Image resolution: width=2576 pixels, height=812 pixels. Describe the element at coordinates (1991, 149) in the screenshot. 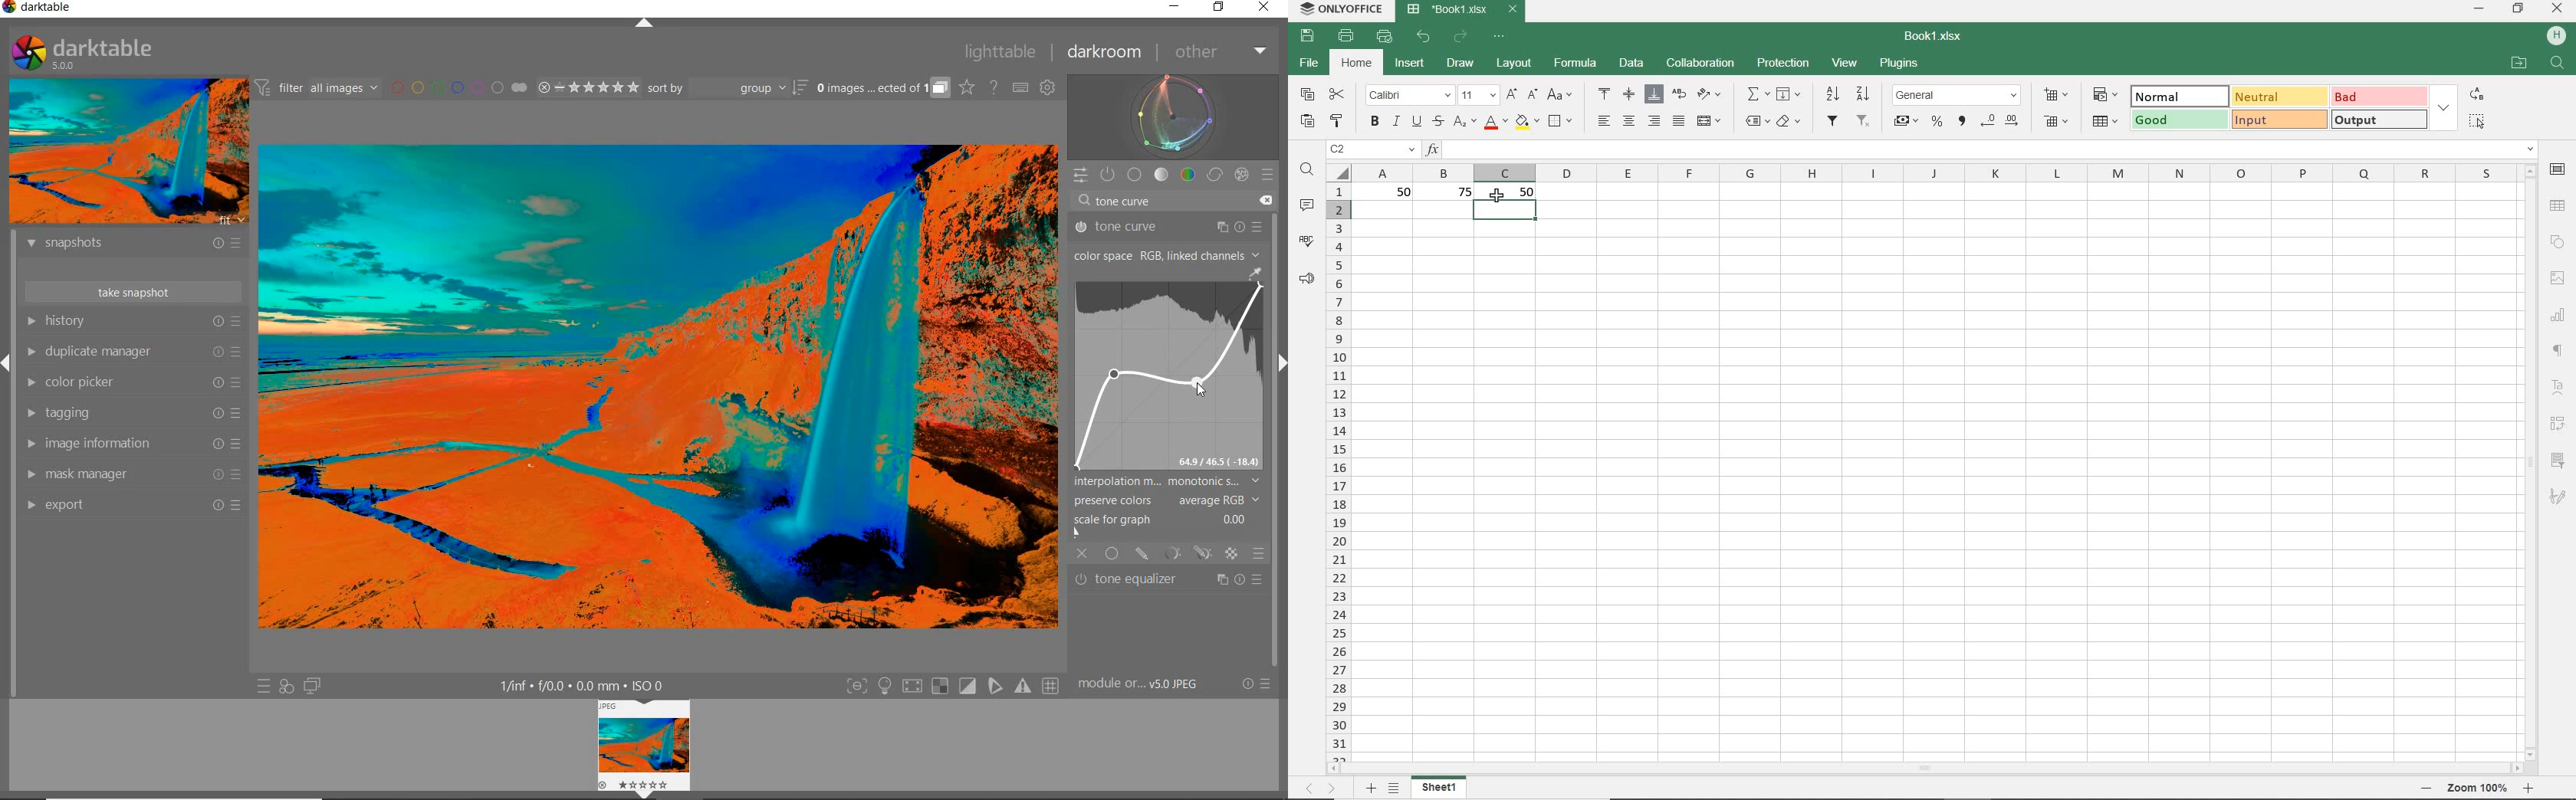

I see `=(B1-A1)/A1*100` at that location.